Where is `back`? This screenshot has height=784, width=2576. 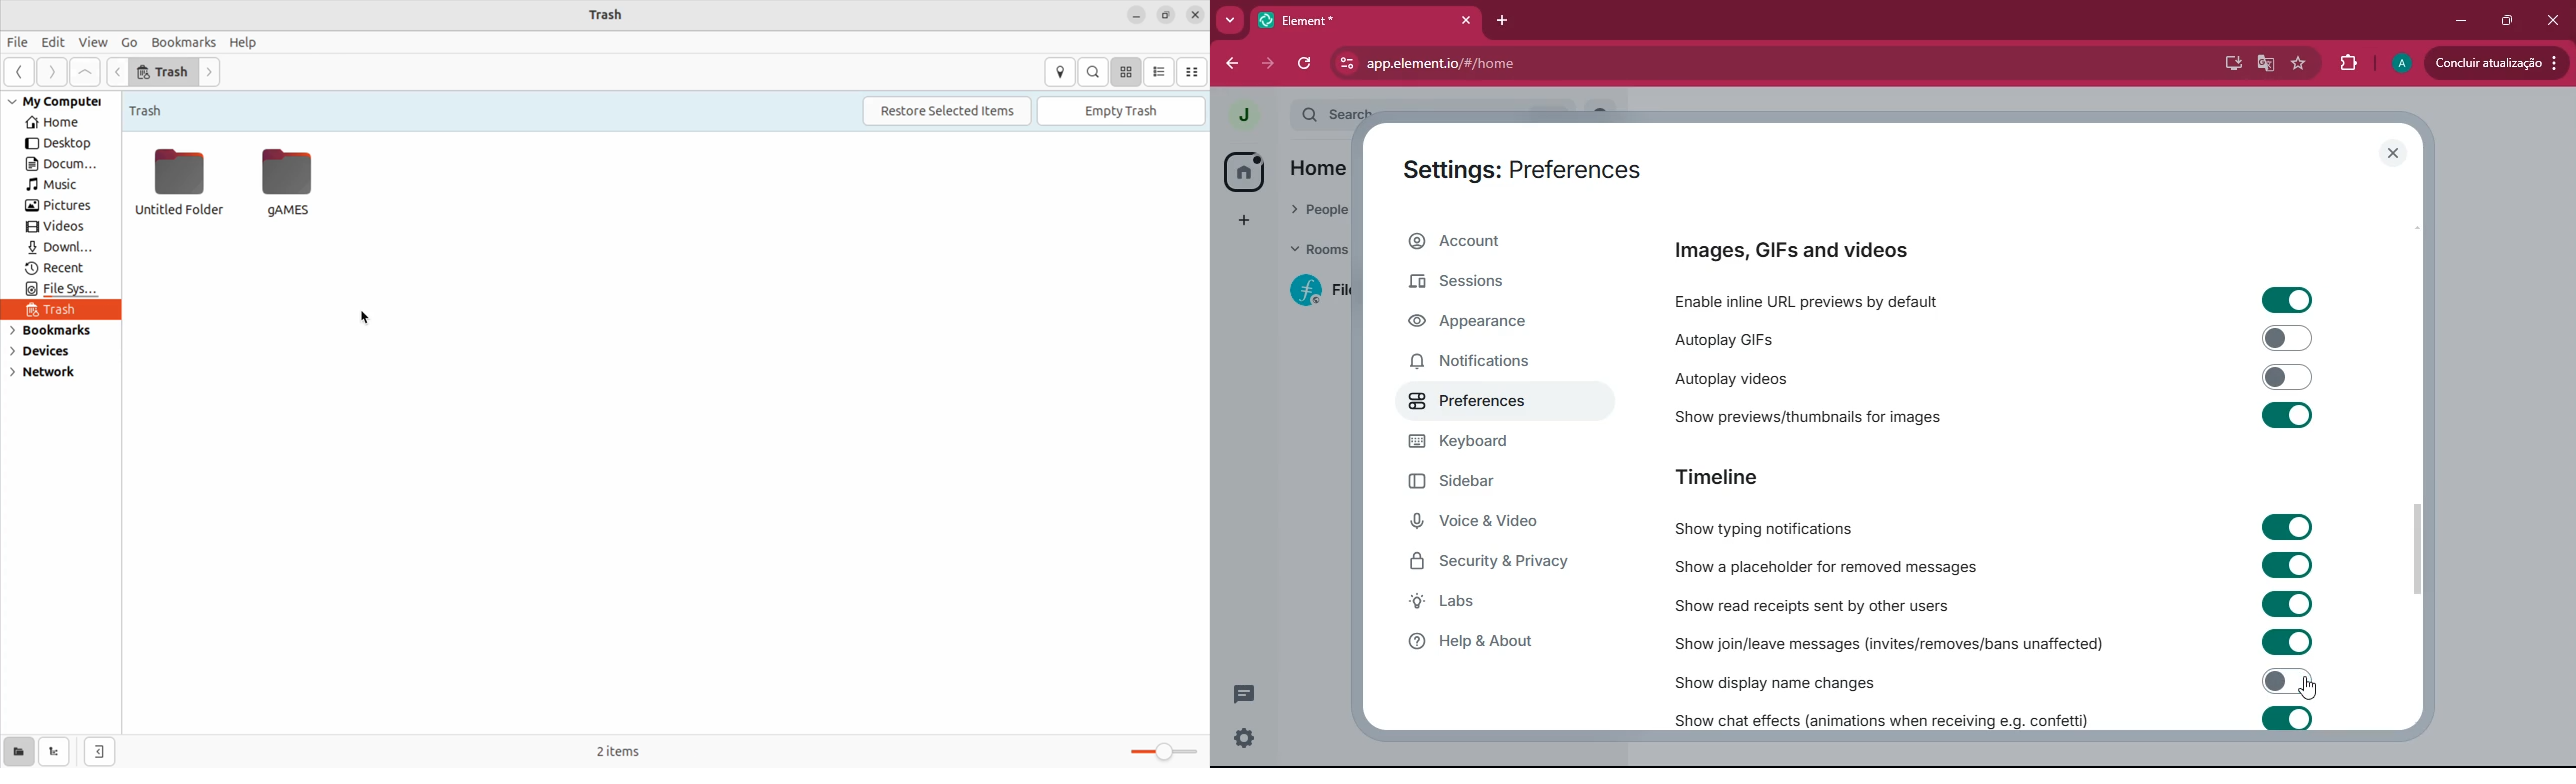 back is located at coordinates (1229, 64).